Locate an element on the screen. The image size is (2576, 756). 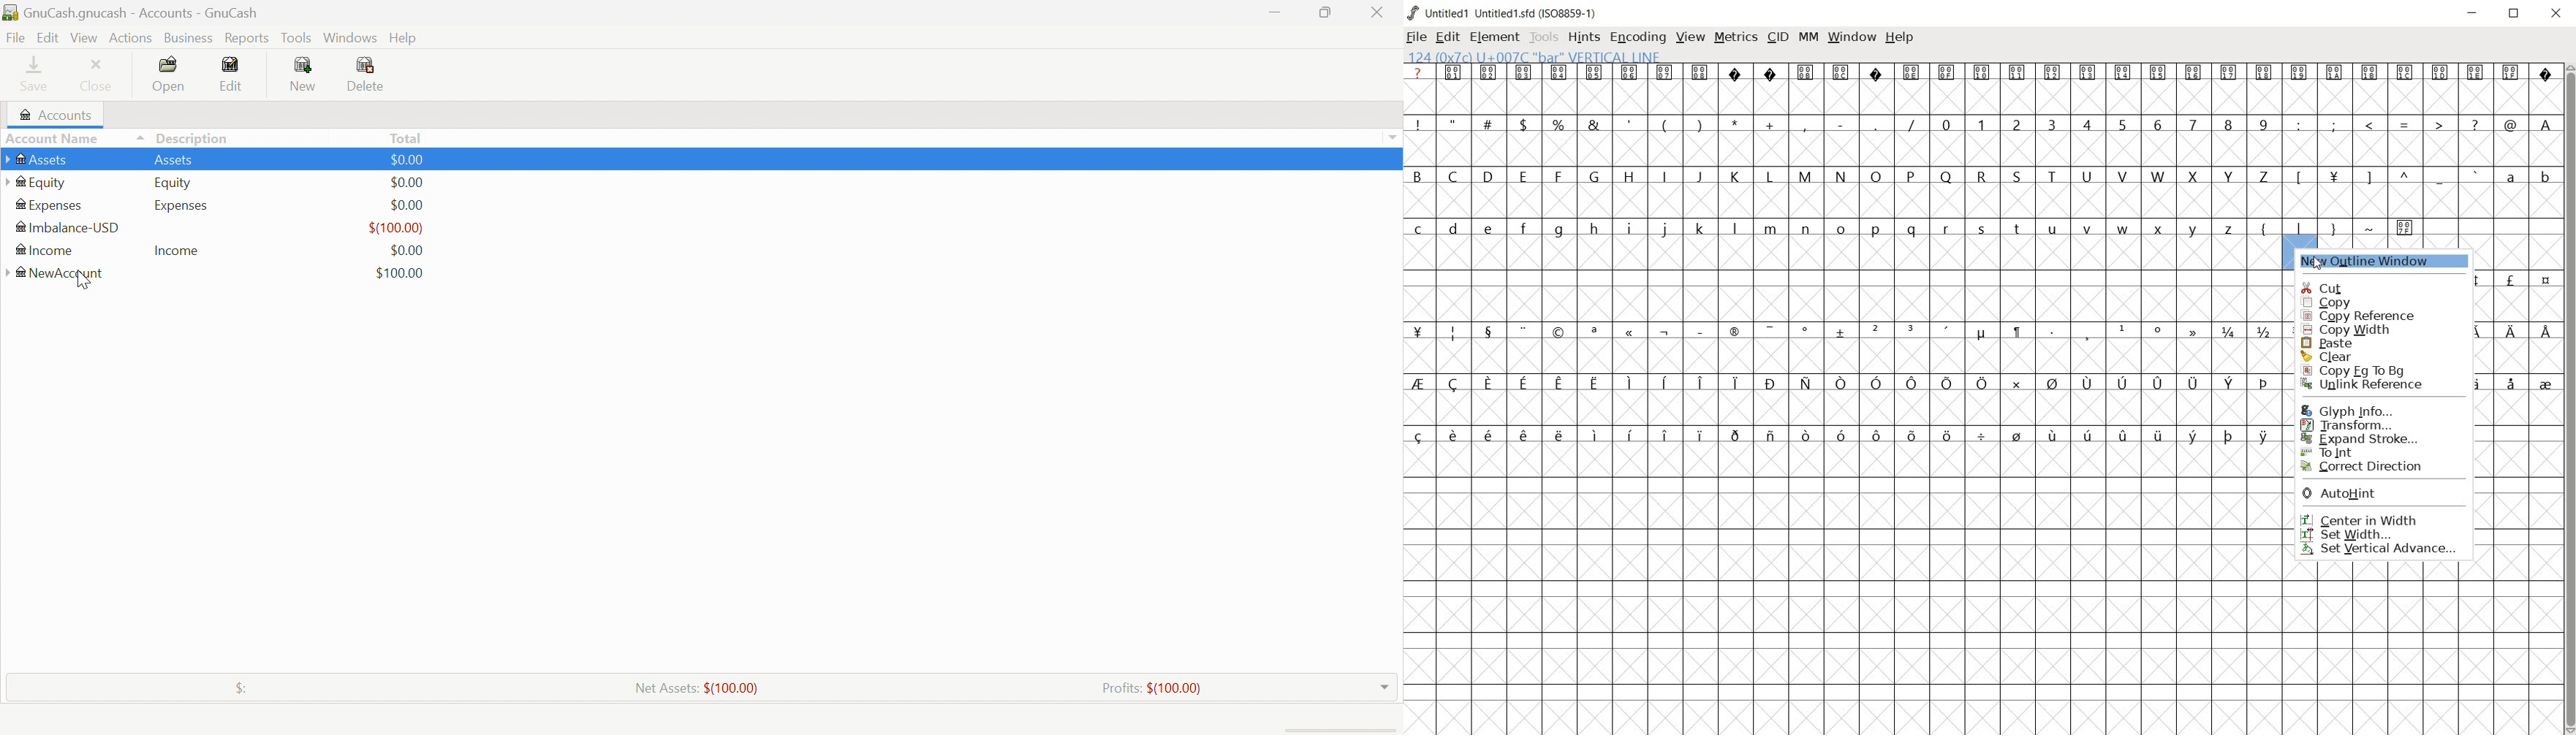
Drop Down is located at coordinates (1382, 689).